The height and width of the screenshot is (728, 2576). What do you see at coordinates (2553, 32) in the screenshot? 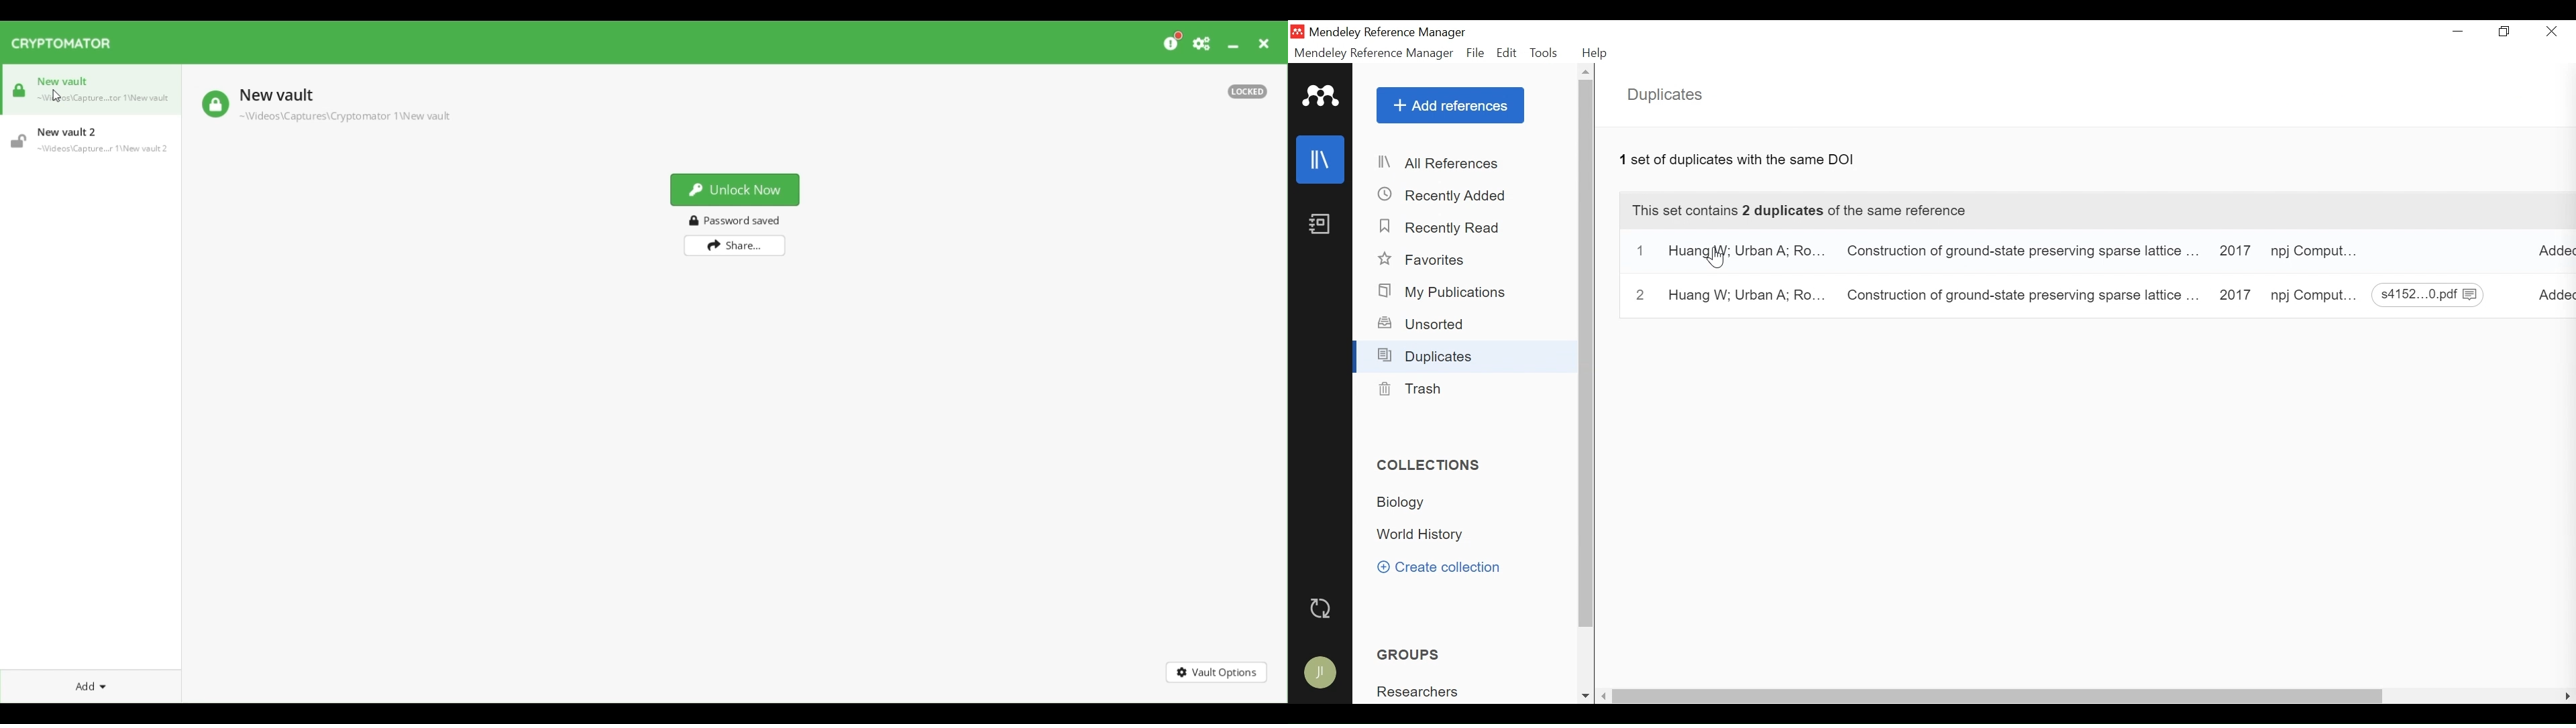
I see `Close` at bounding box center [2553, 32].